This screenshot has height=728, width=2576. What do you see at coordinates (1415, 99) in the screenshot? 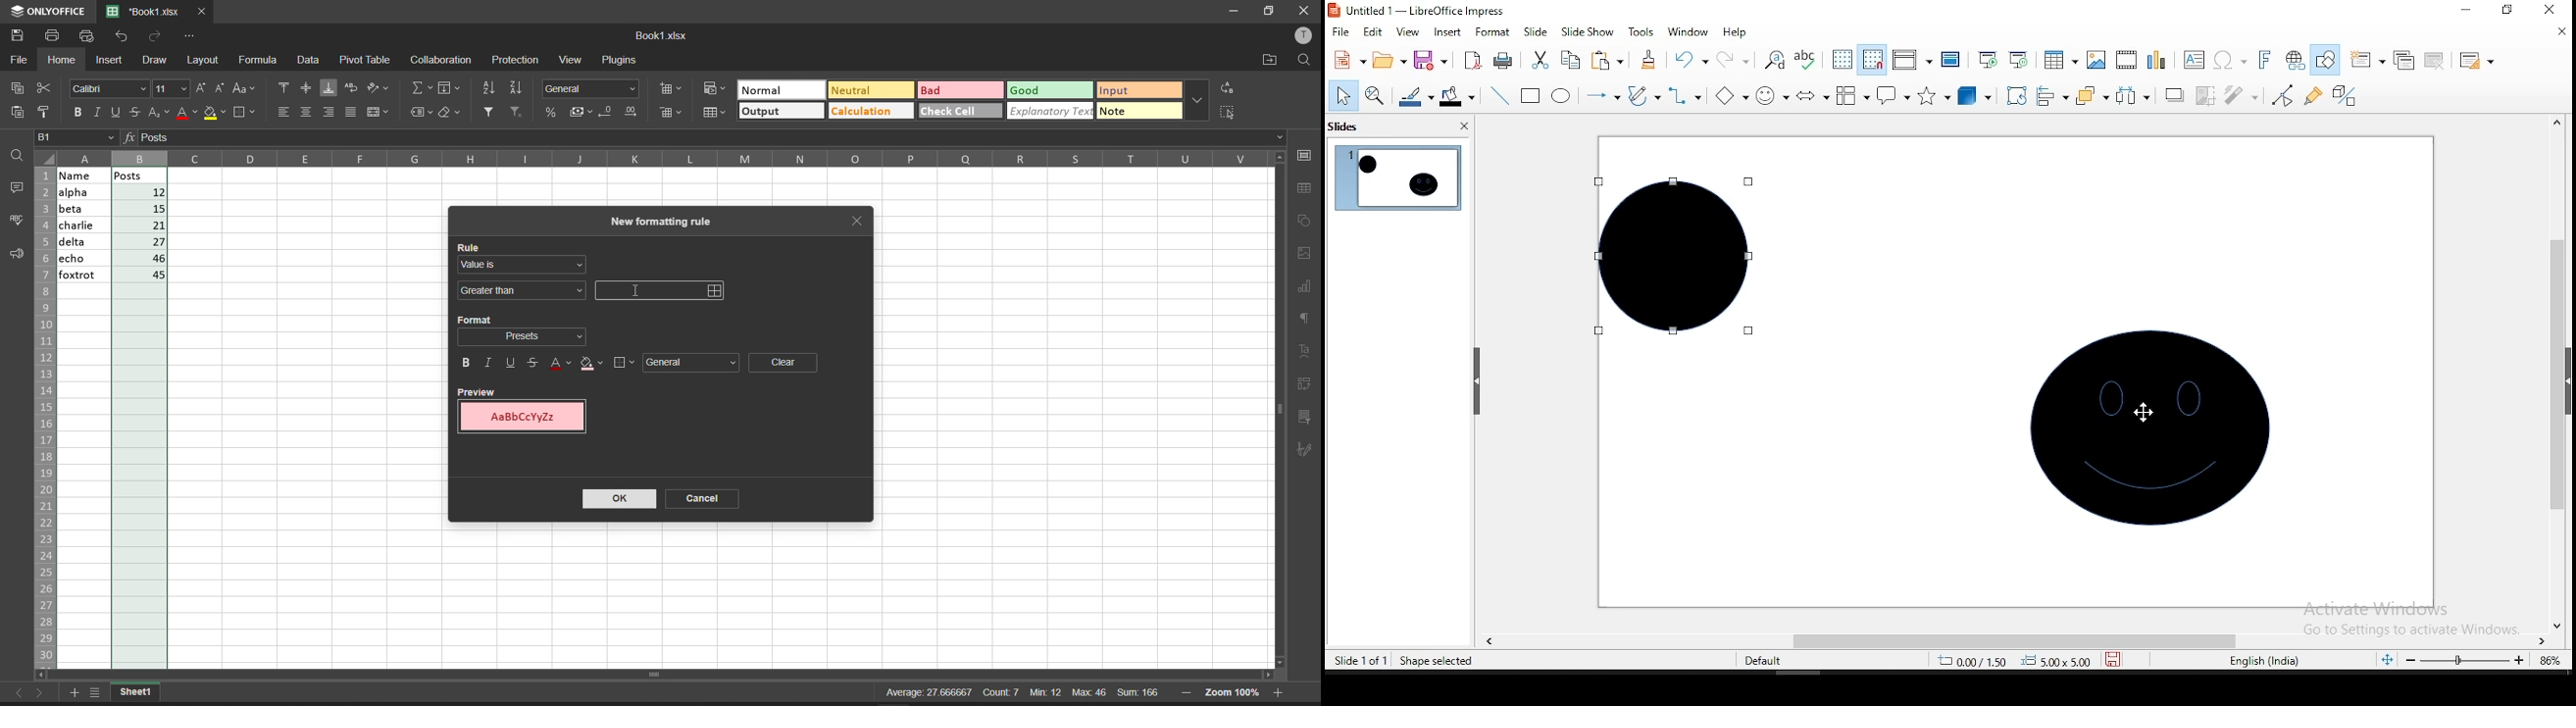
I see `line color` at bounding box center [1415, 99].